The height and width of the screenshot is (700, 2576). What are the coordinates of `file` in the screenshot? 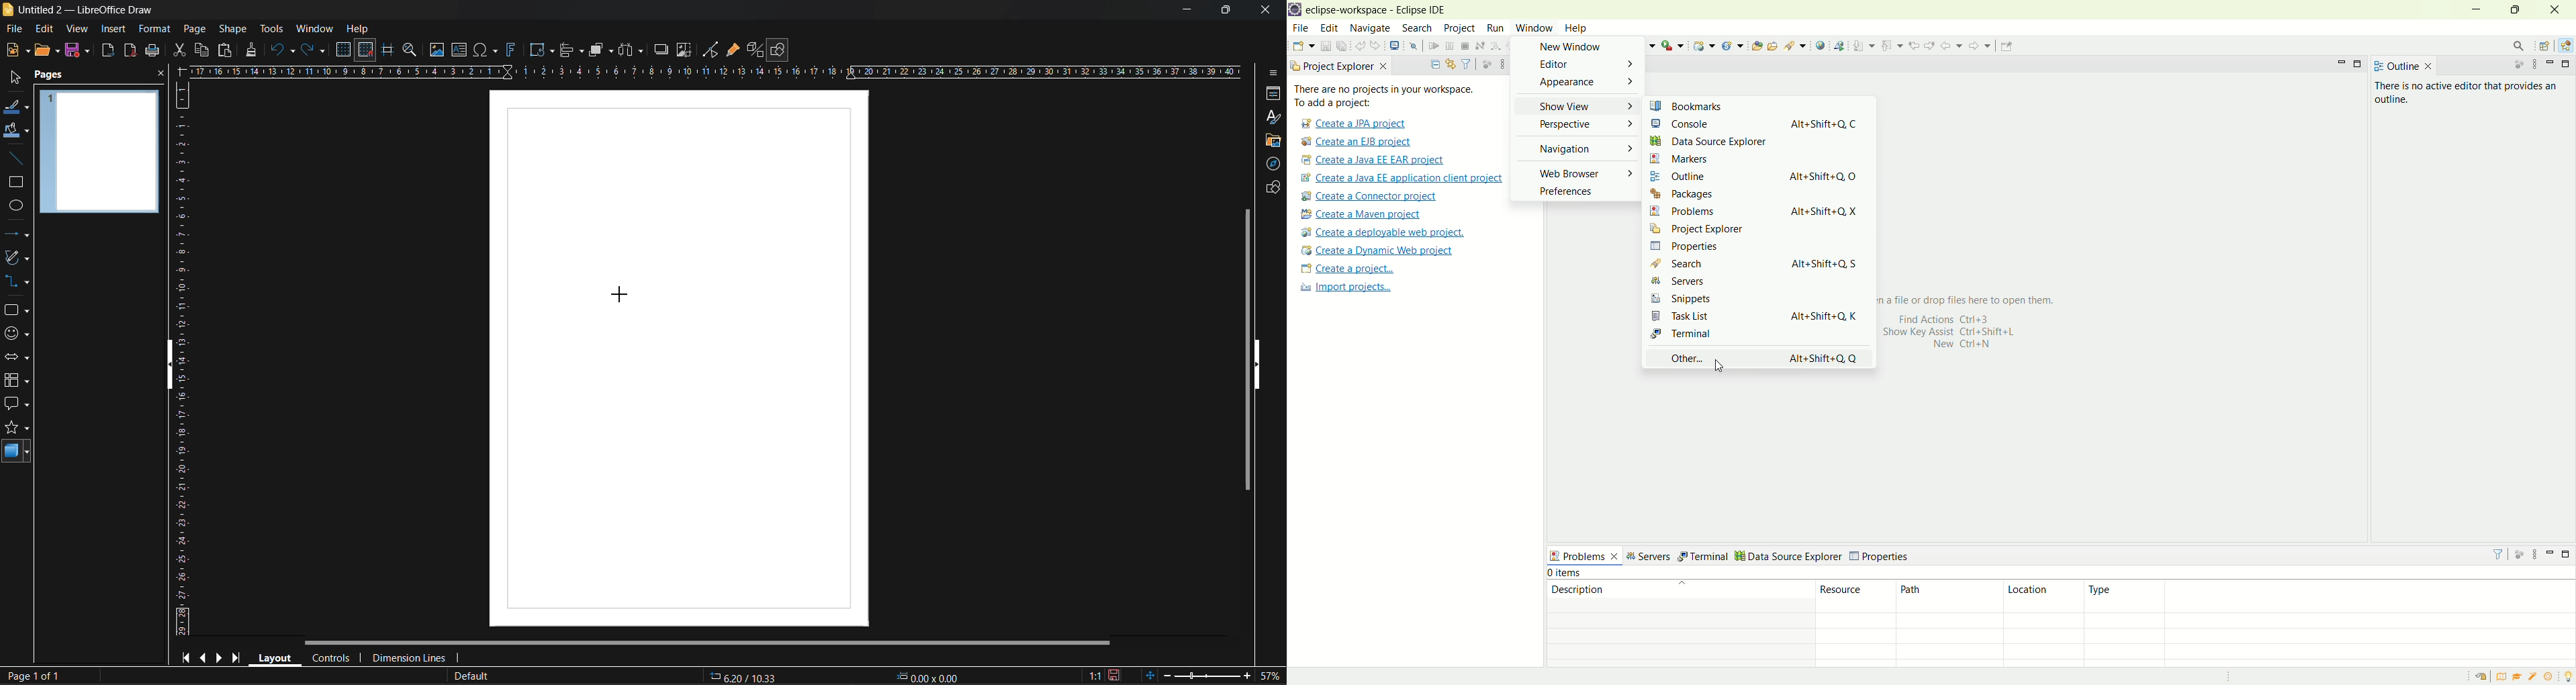 It's located at (19, 28).